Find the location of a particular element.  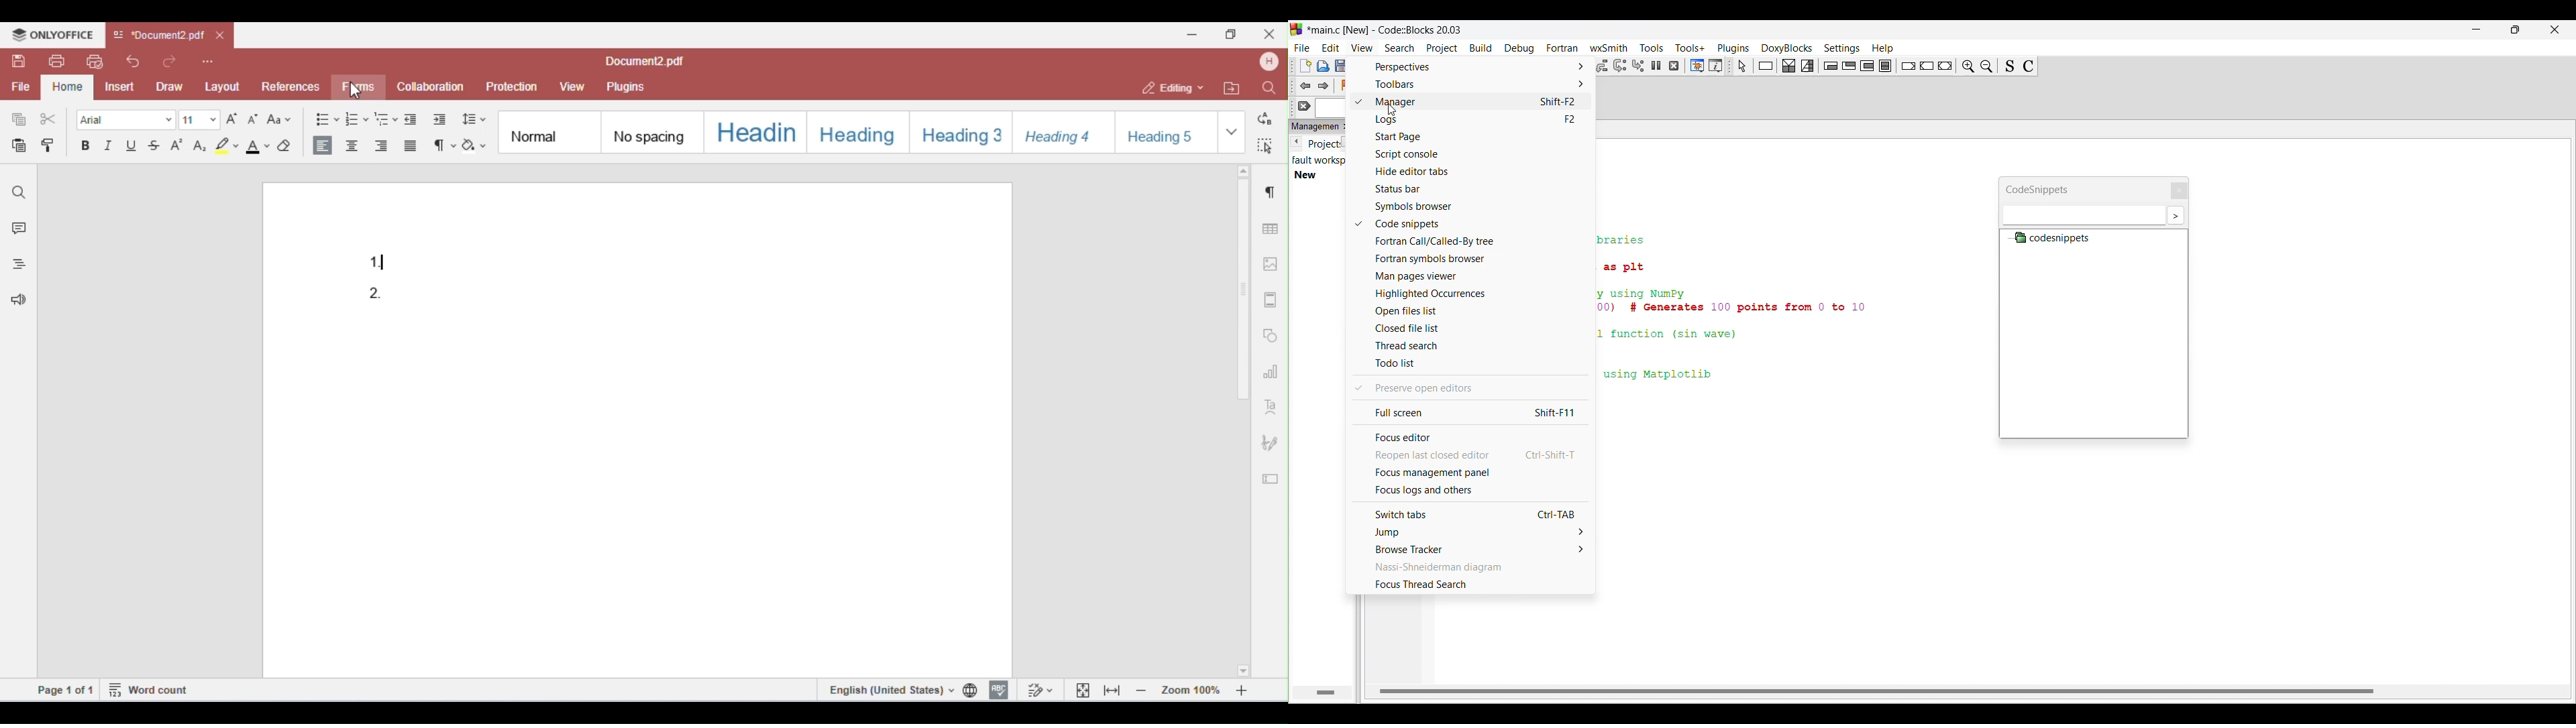

Fortran call/Called-by tree is located at coordinates (1479, 241).